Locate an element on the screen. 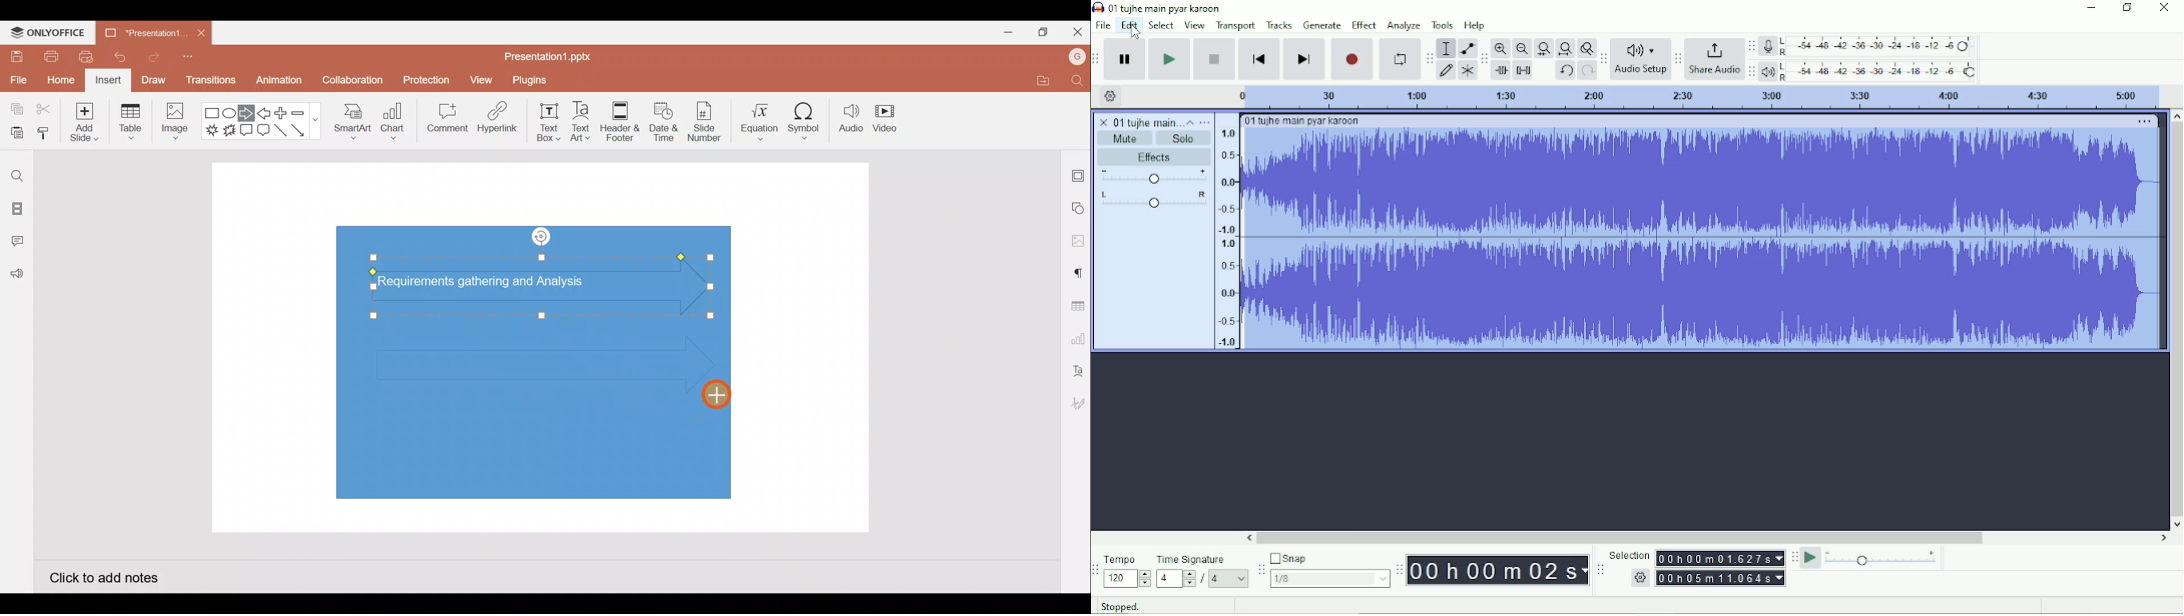 The height and width of the screenshot is (616, 2184). Record is located at coordinates (1352, 59).